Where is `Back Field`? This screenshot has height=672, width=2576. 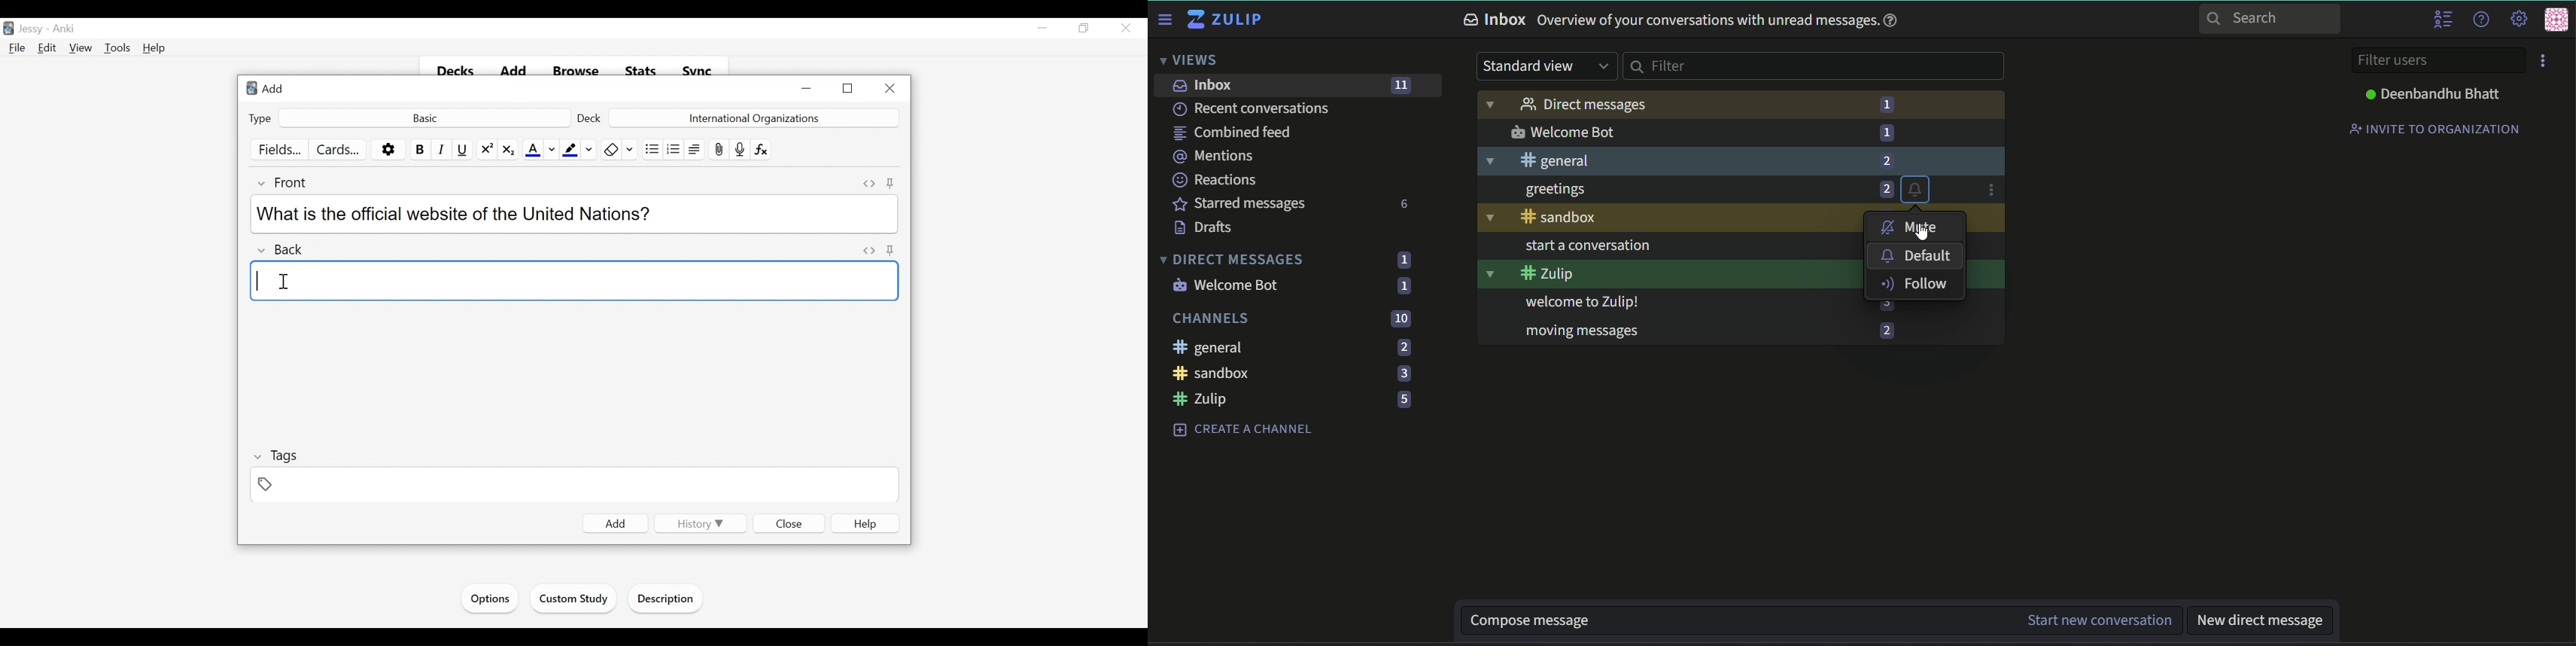 Back Field is located at coordinates (572, 282).